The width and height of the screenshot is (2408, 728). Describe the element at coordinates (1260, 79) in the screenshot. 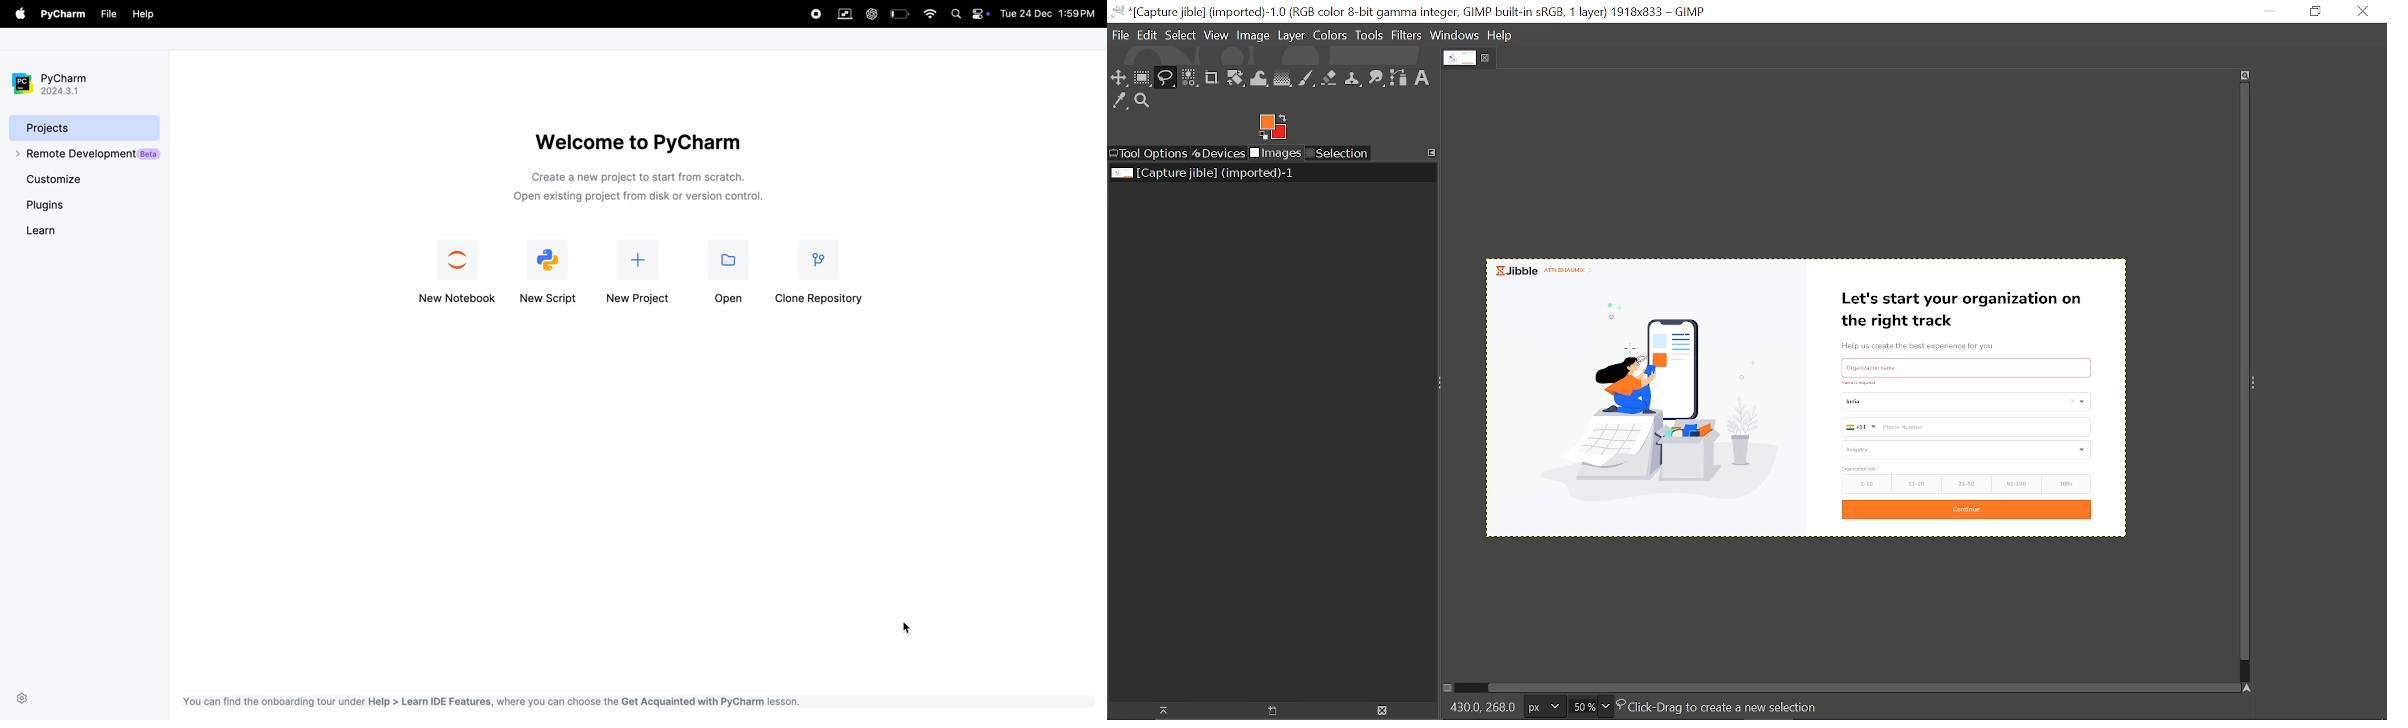

I see `Wrap text tool` at that location.